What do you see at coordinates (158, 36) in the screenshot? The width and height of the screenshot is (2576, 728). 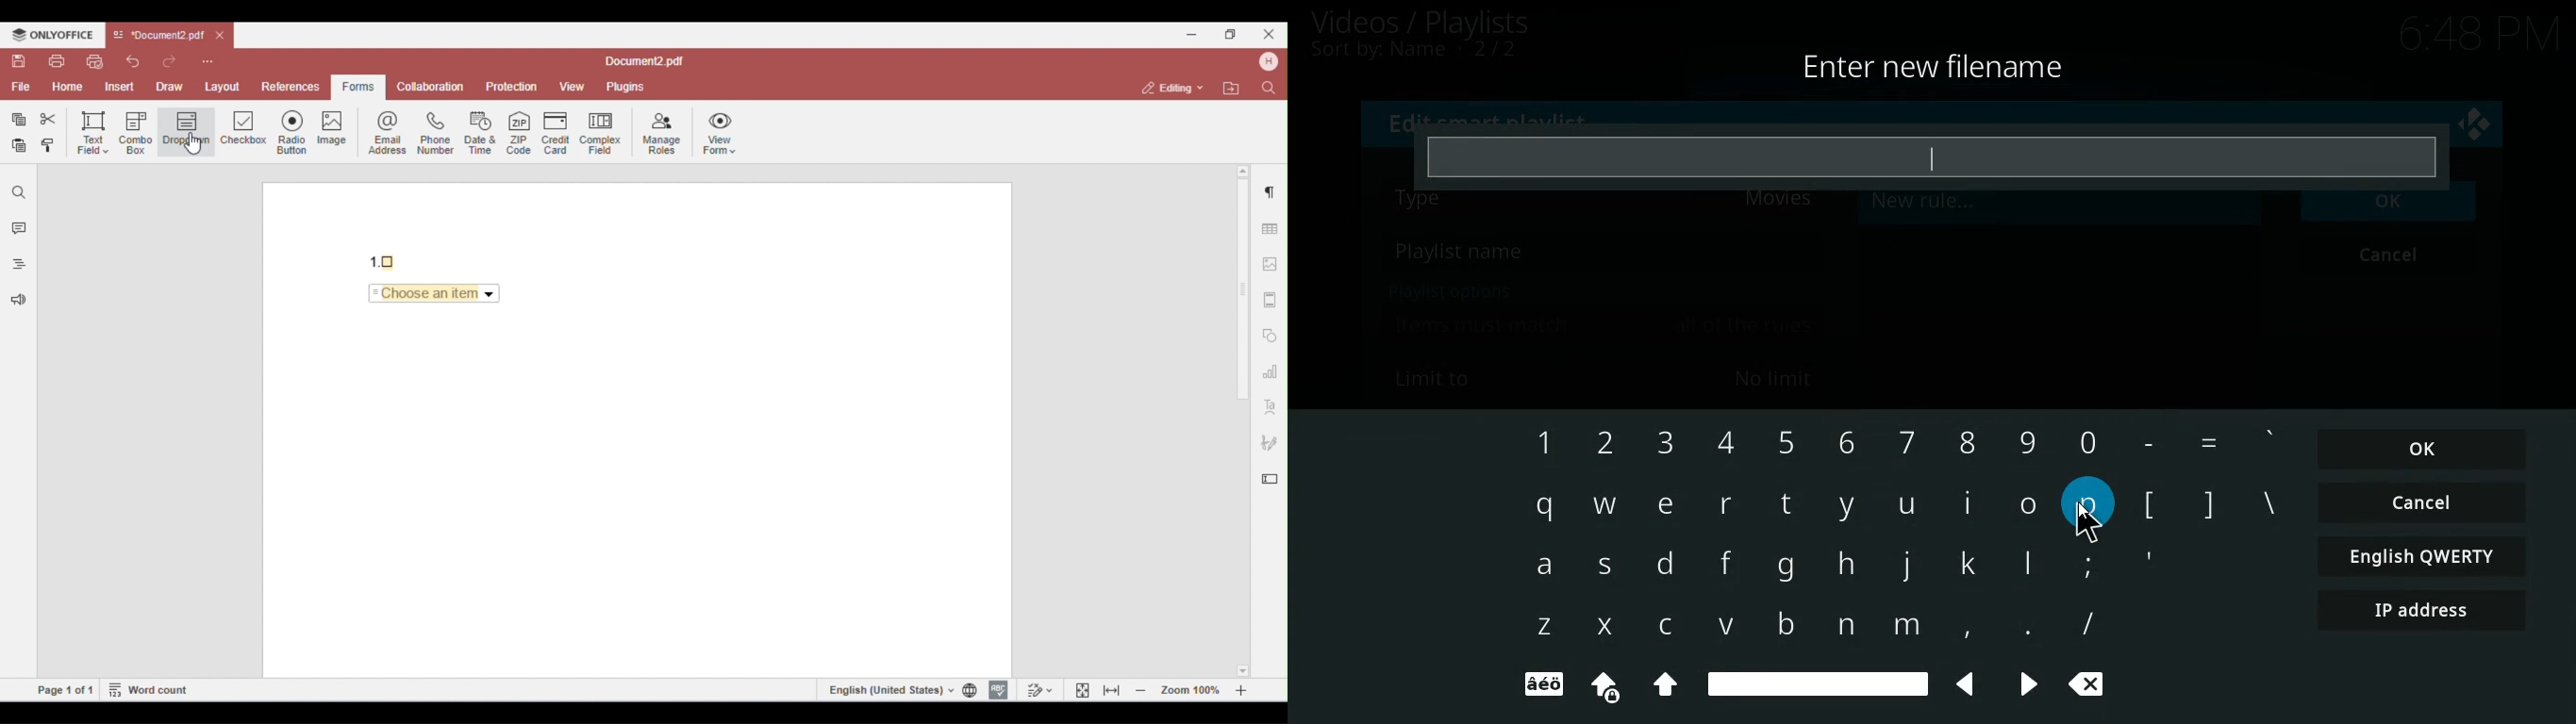 I see `tab name` at bounding box center [158, 36].